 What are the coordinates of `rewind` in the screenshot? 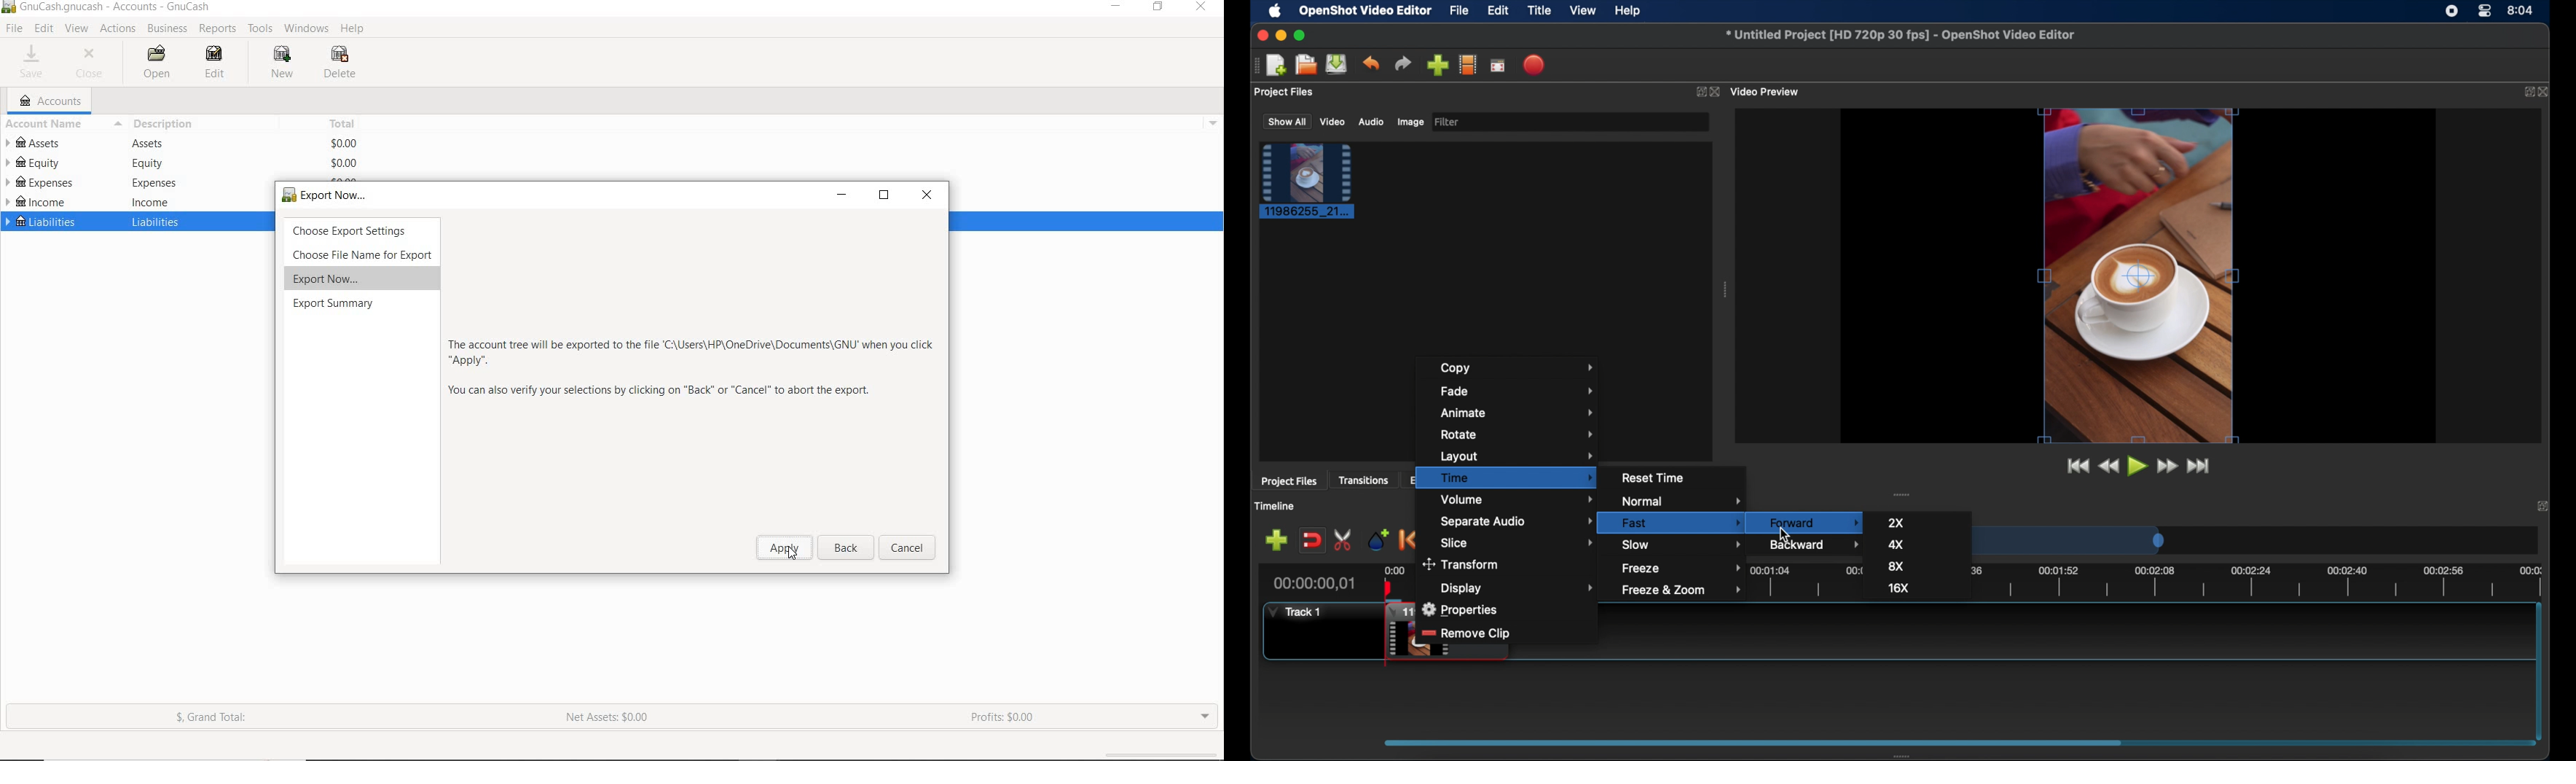 It's located at (2109, 466).